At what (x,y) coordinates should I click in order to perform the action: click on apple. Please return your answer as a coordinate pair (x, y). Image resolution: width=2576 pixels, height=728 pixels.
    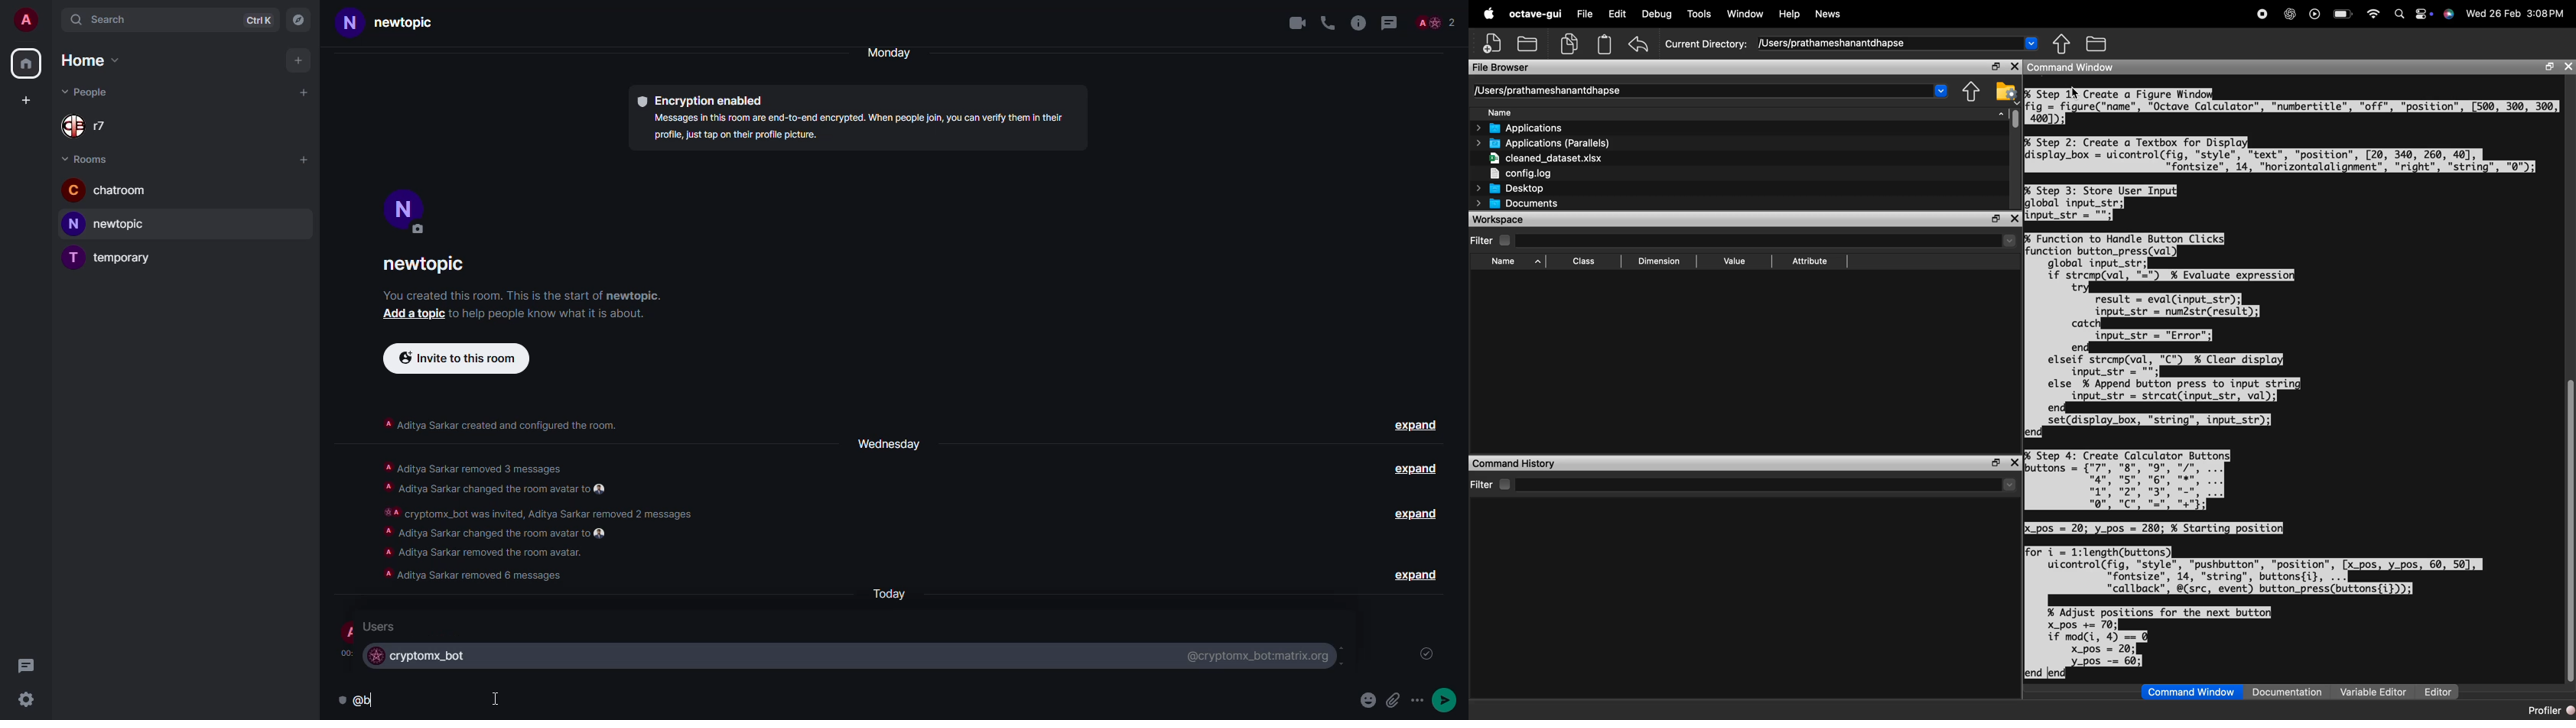
    Looking at the image, I should click on (1488, 14).